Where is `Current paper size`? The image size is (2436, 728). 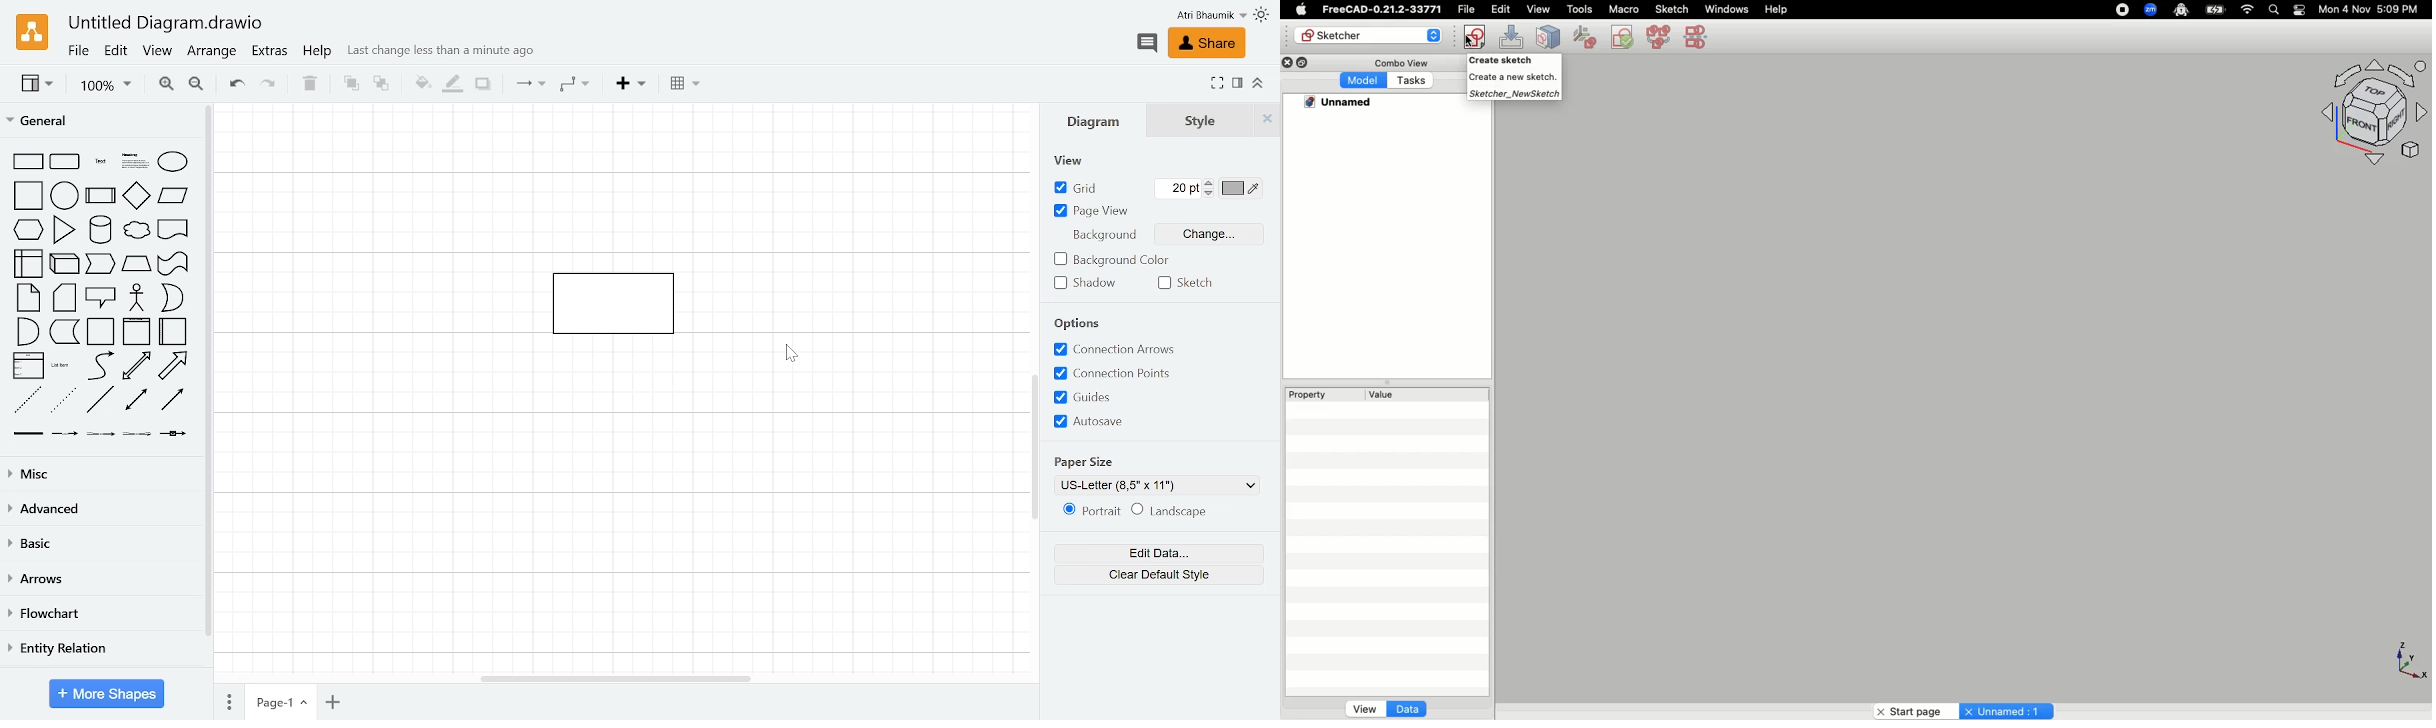
Current paper size is located at coordinates (1160, 485).